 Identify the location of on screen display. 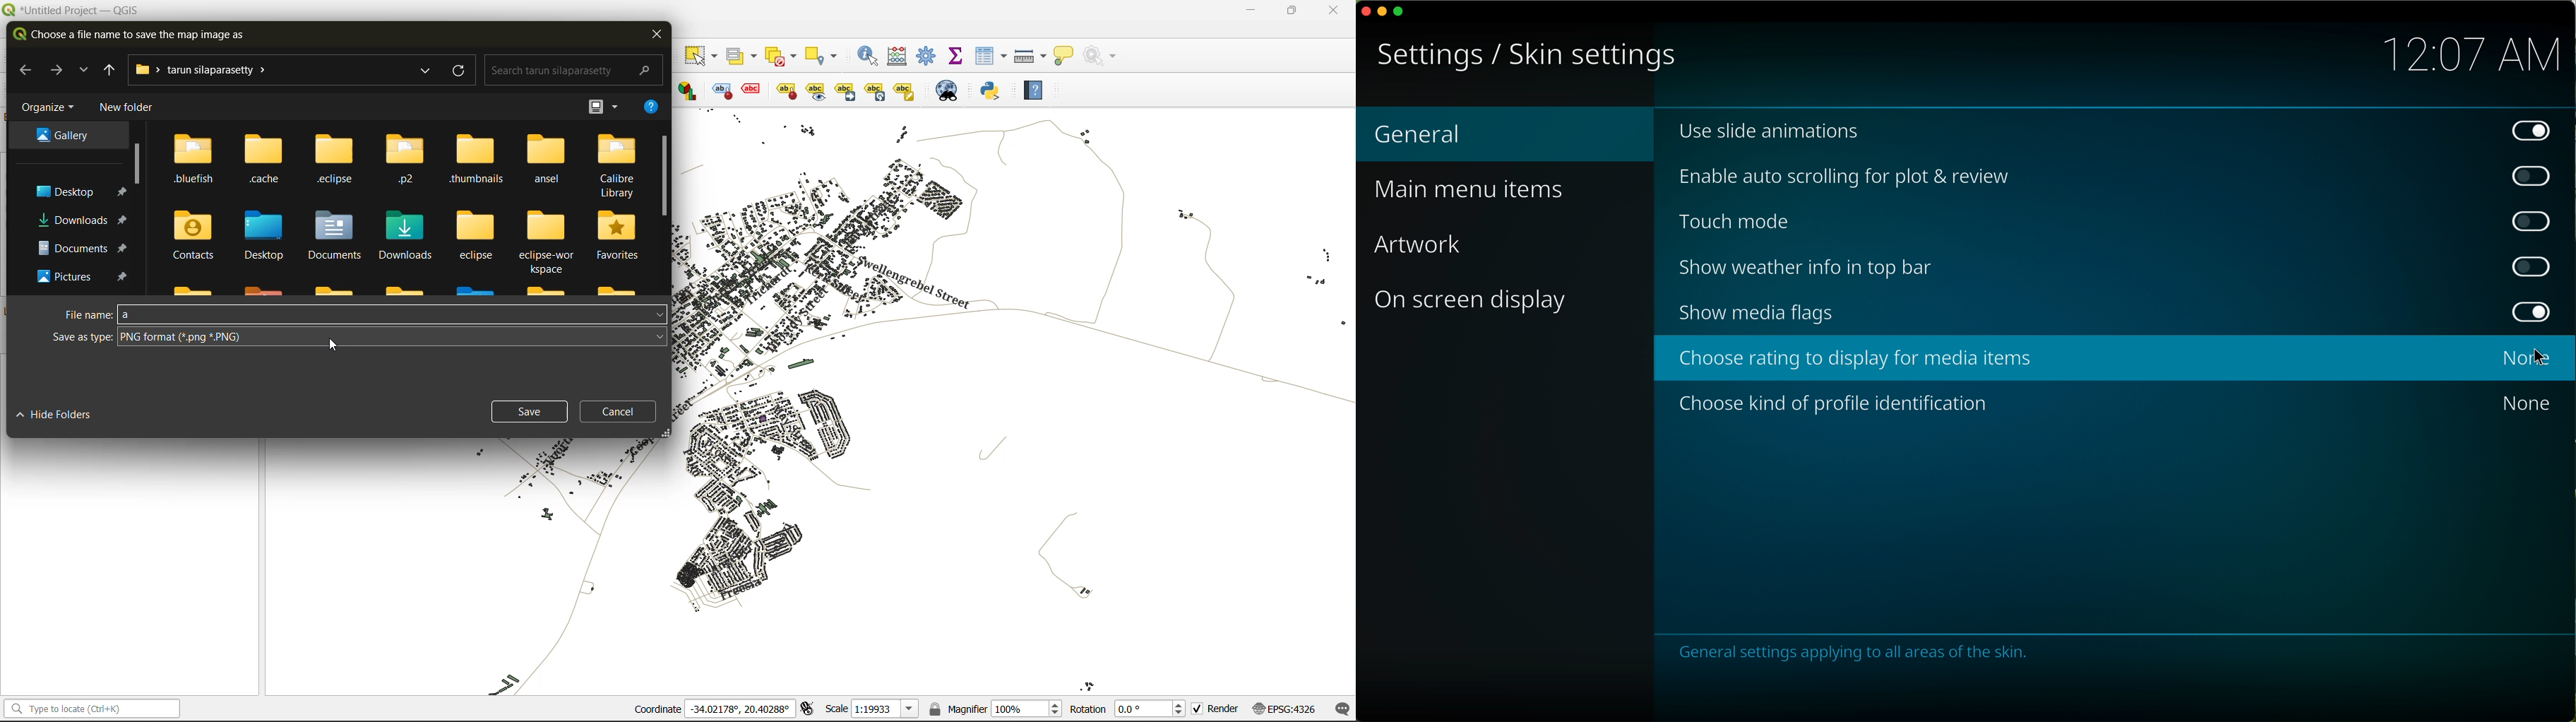
(1469, 301).